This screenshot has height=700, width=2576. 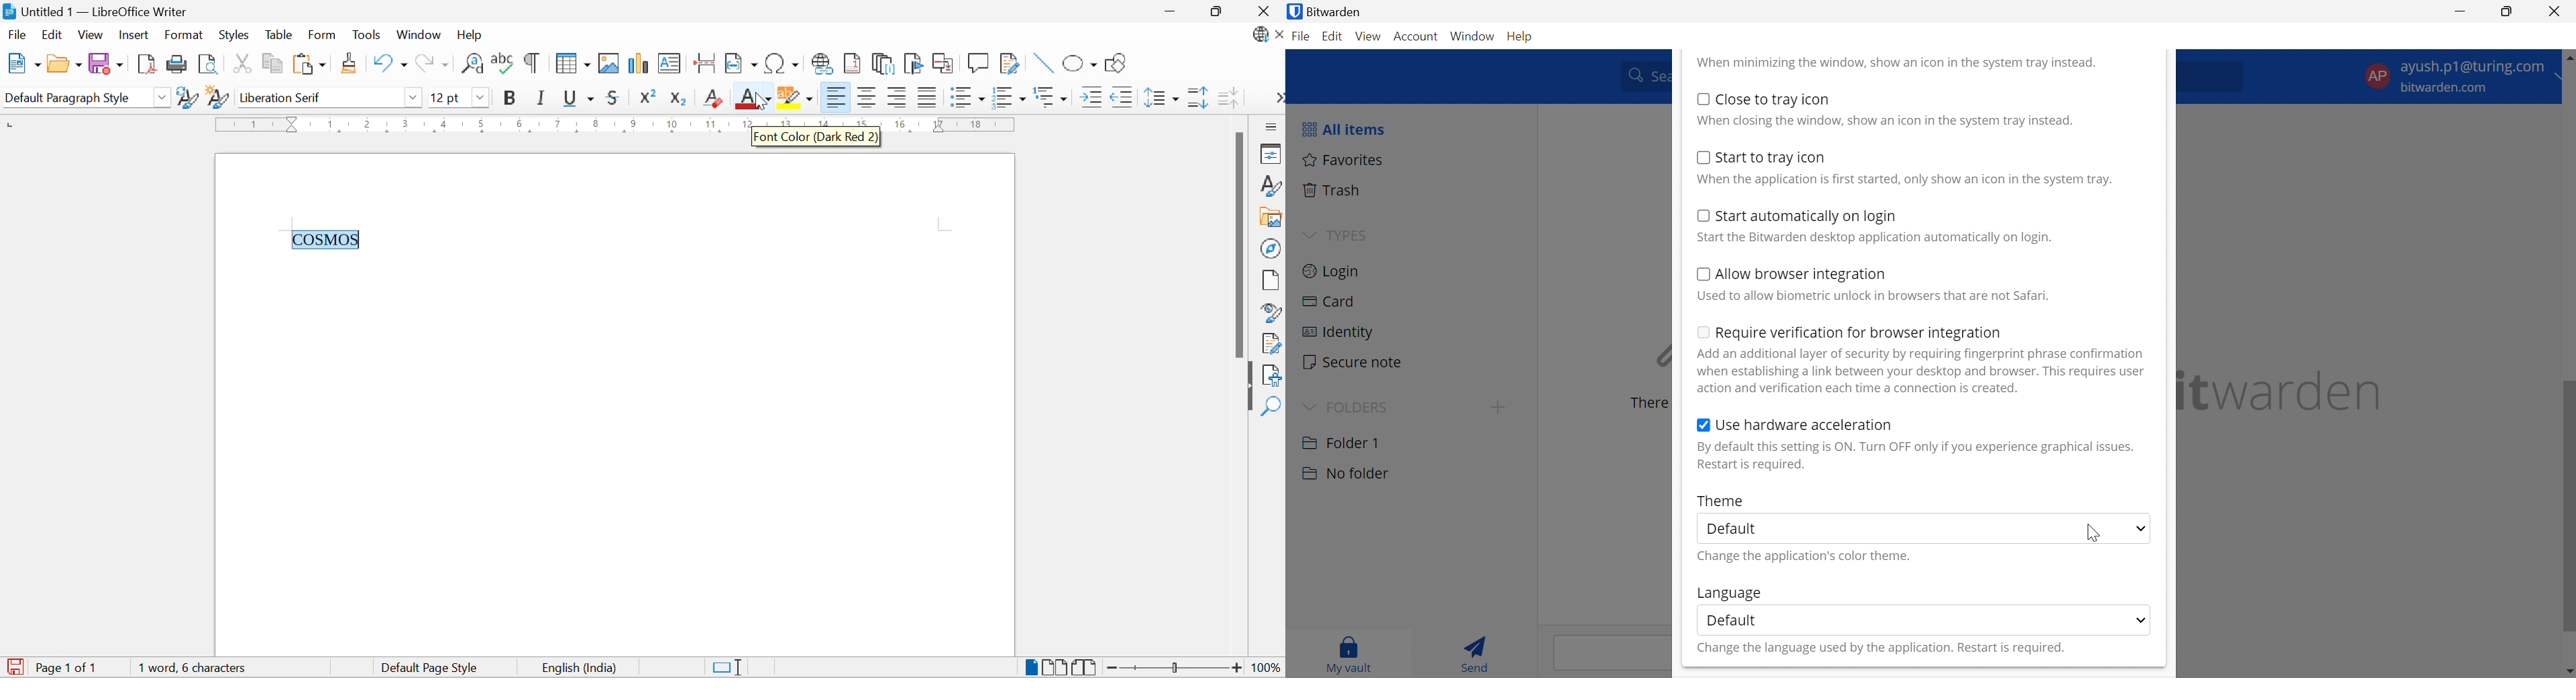 I want to click on Minimize, so click(x=1165, y=11).